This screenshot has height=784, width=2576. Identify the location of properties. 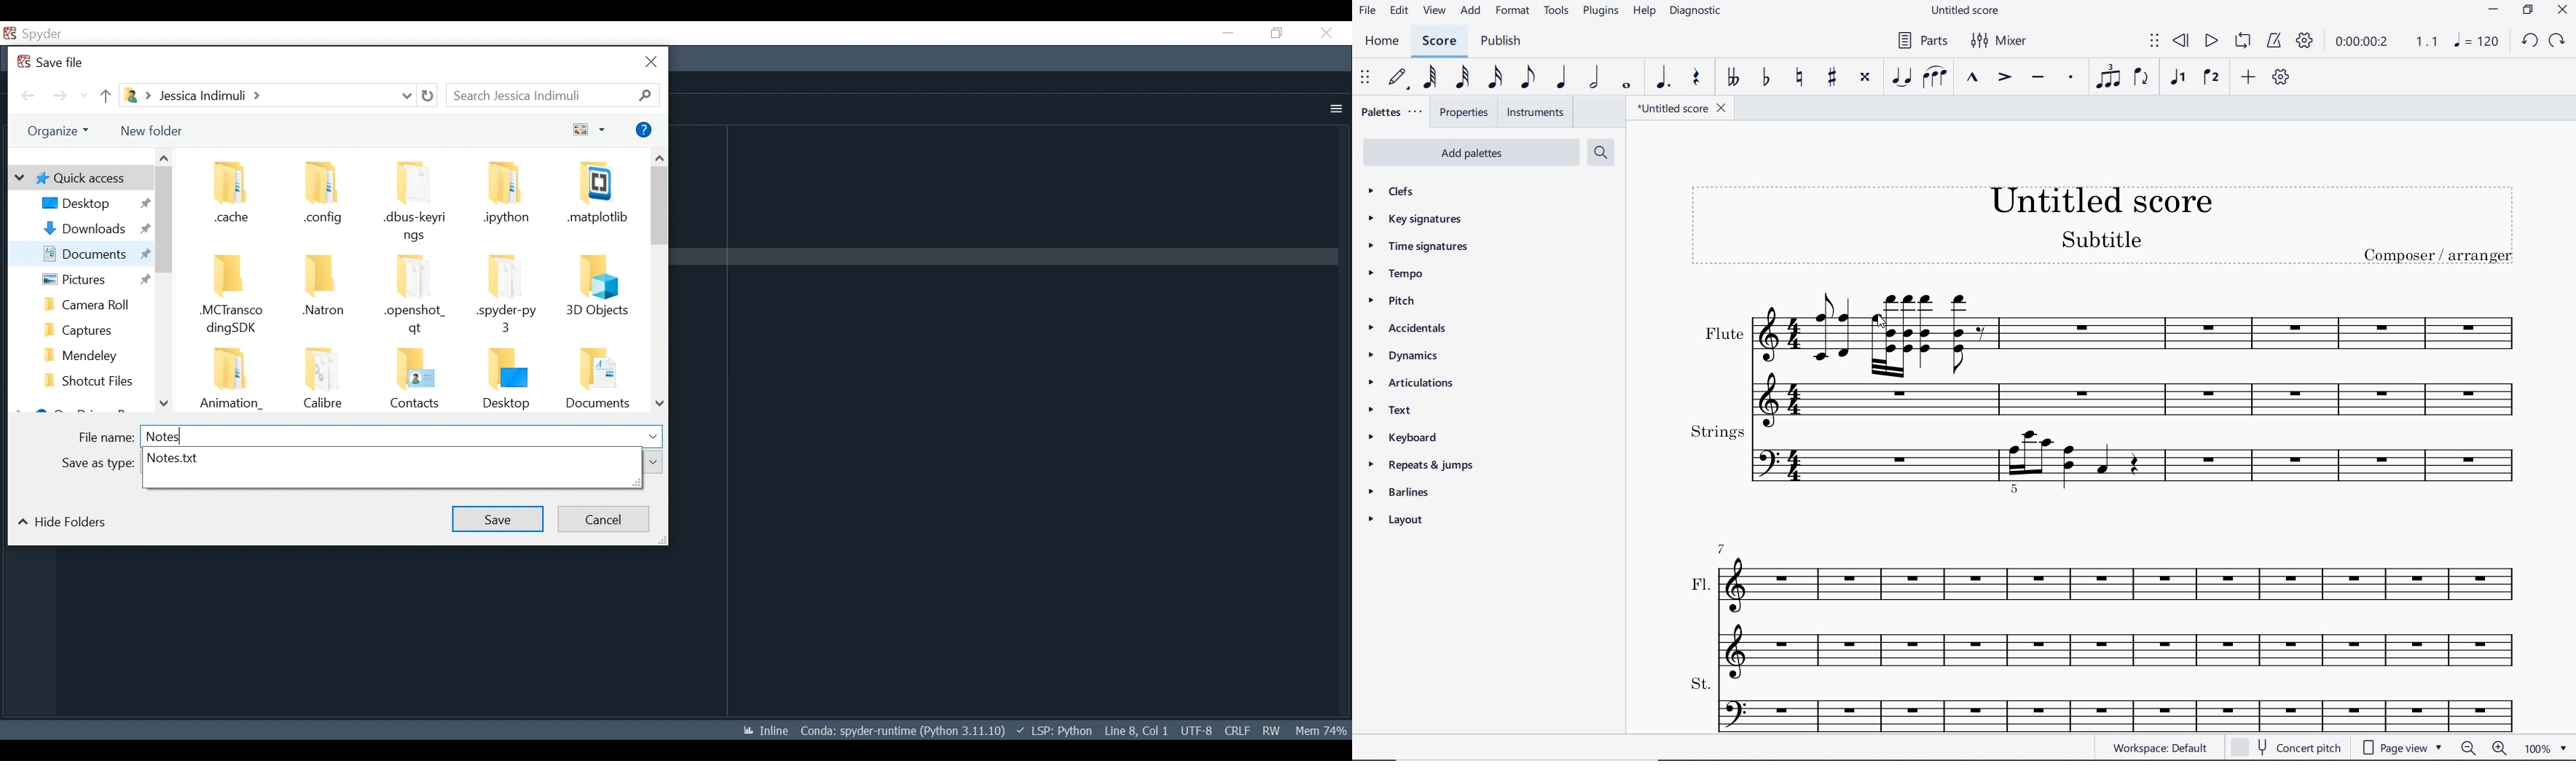
(1463, 112).